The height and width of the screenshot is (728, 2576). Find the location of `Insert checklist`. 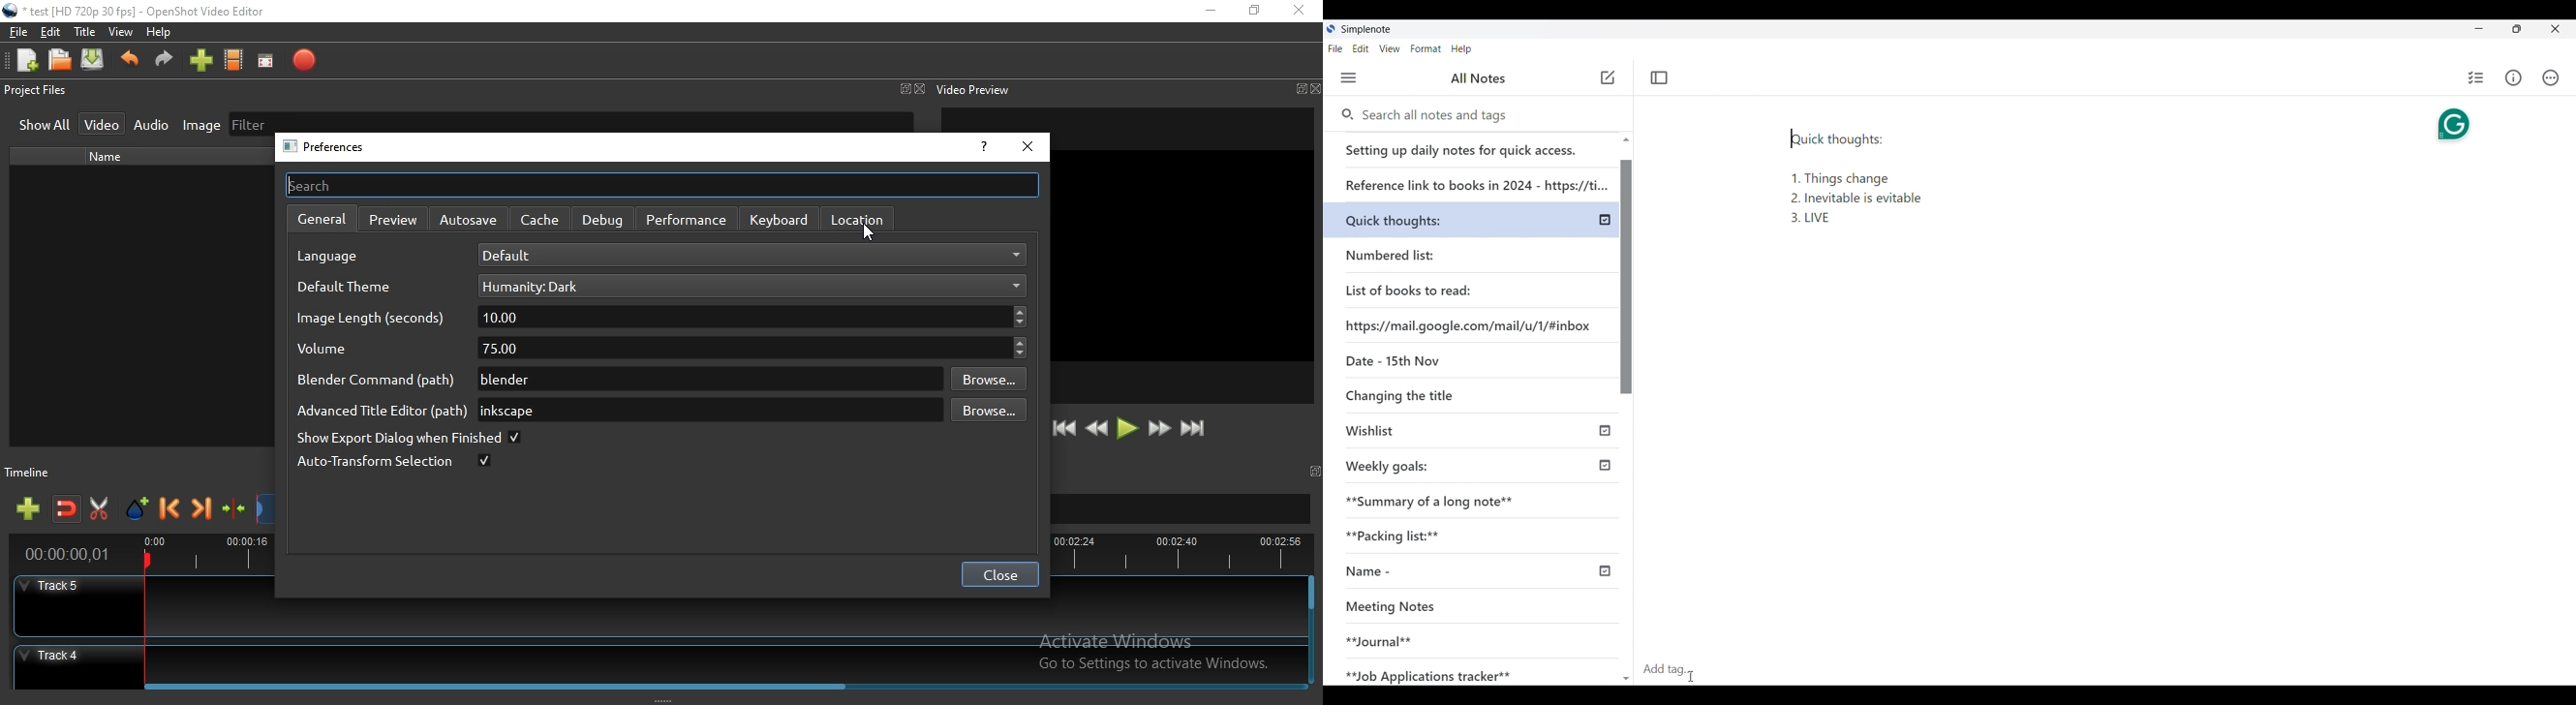

Insert checklist is located at coordinates (2476, 78).